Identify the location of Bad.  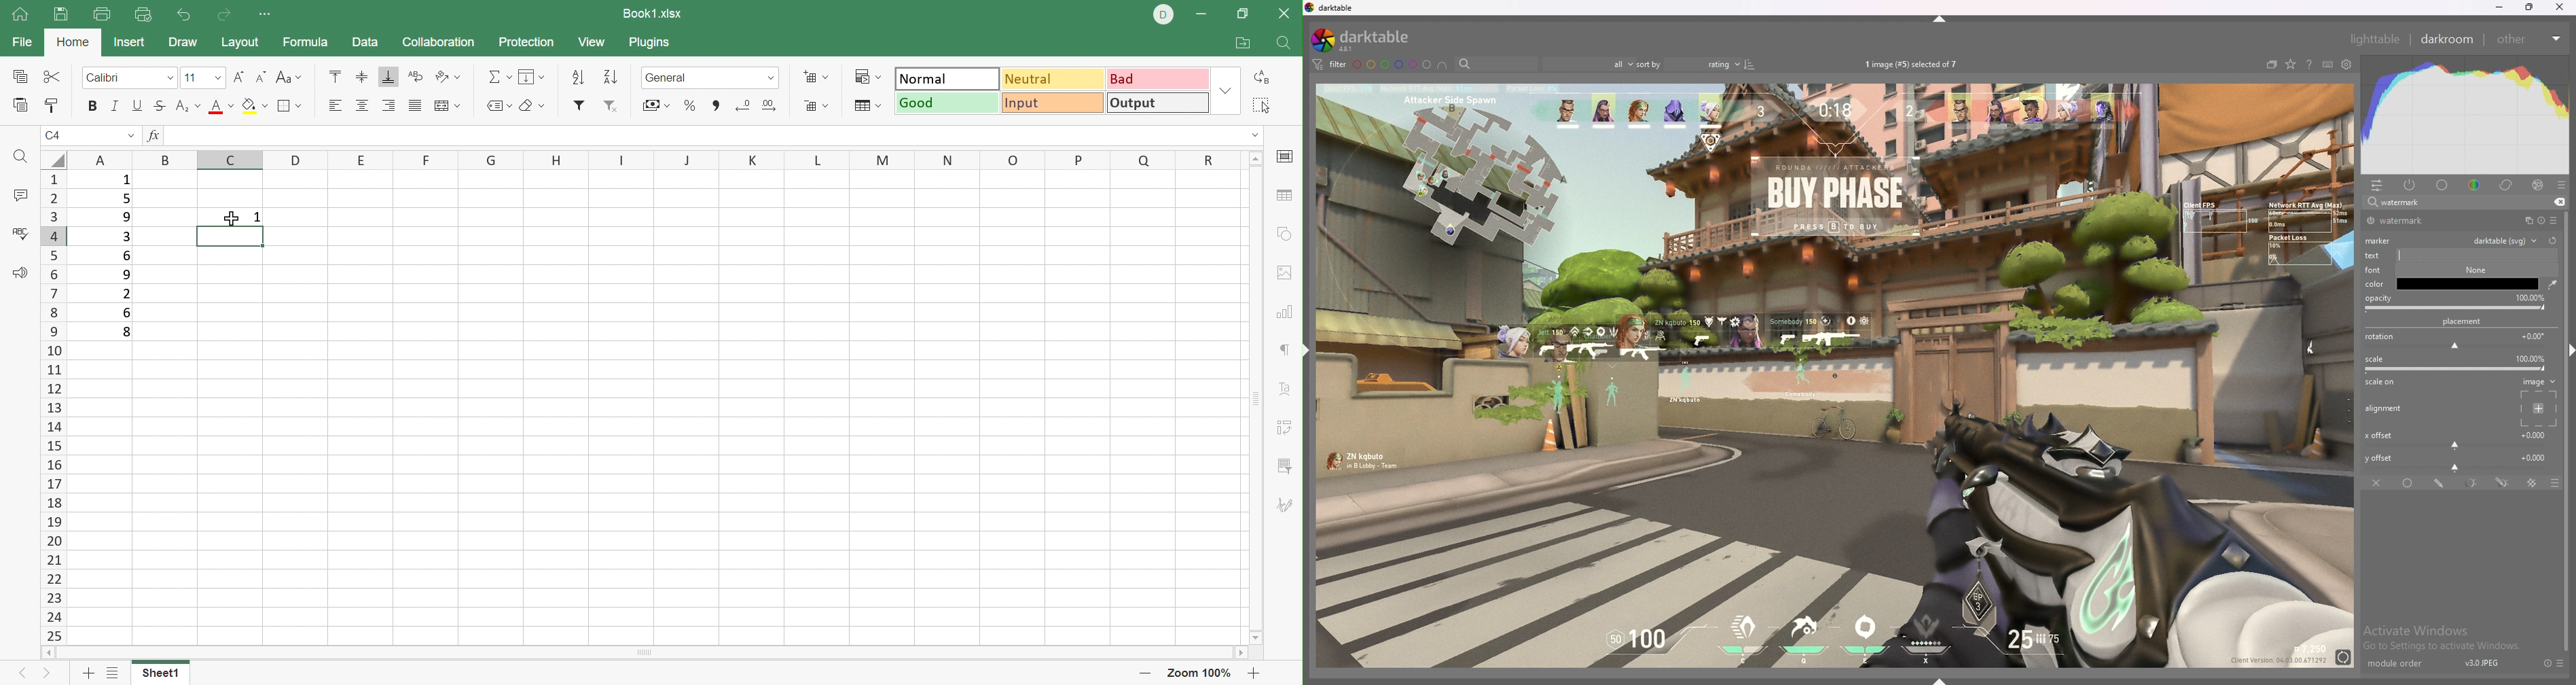
(1156, 77).